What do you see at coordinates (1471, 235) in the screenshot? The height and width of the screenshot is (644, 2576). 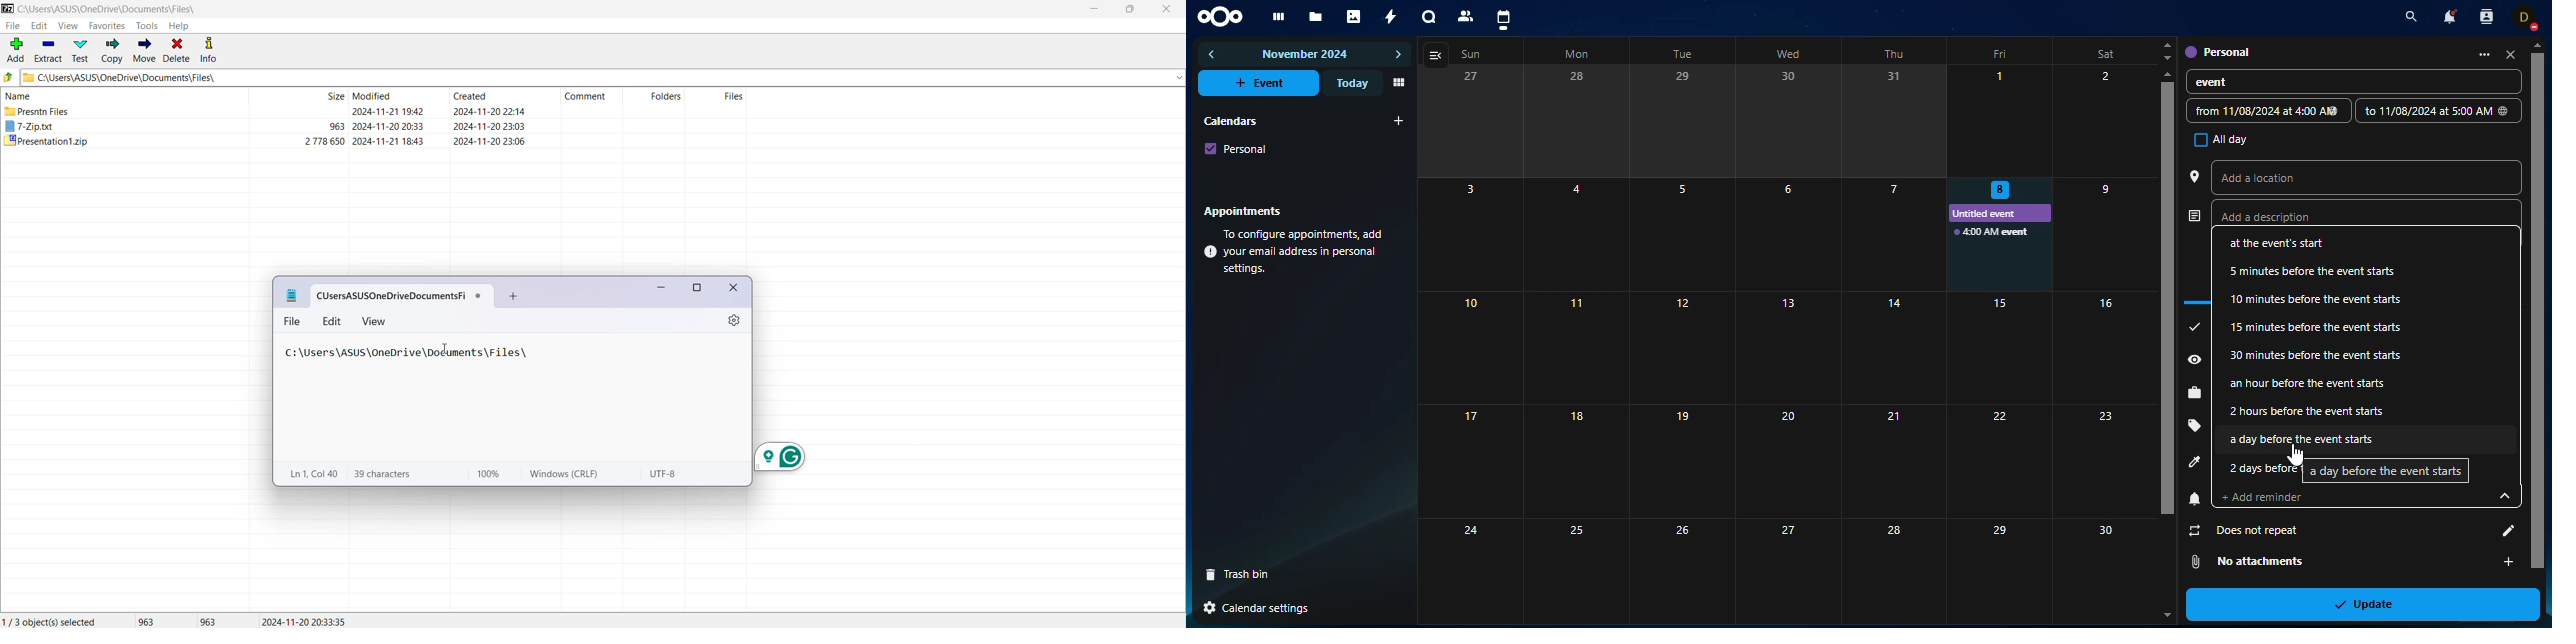 I see `3` at bounding box center [1471, 235].